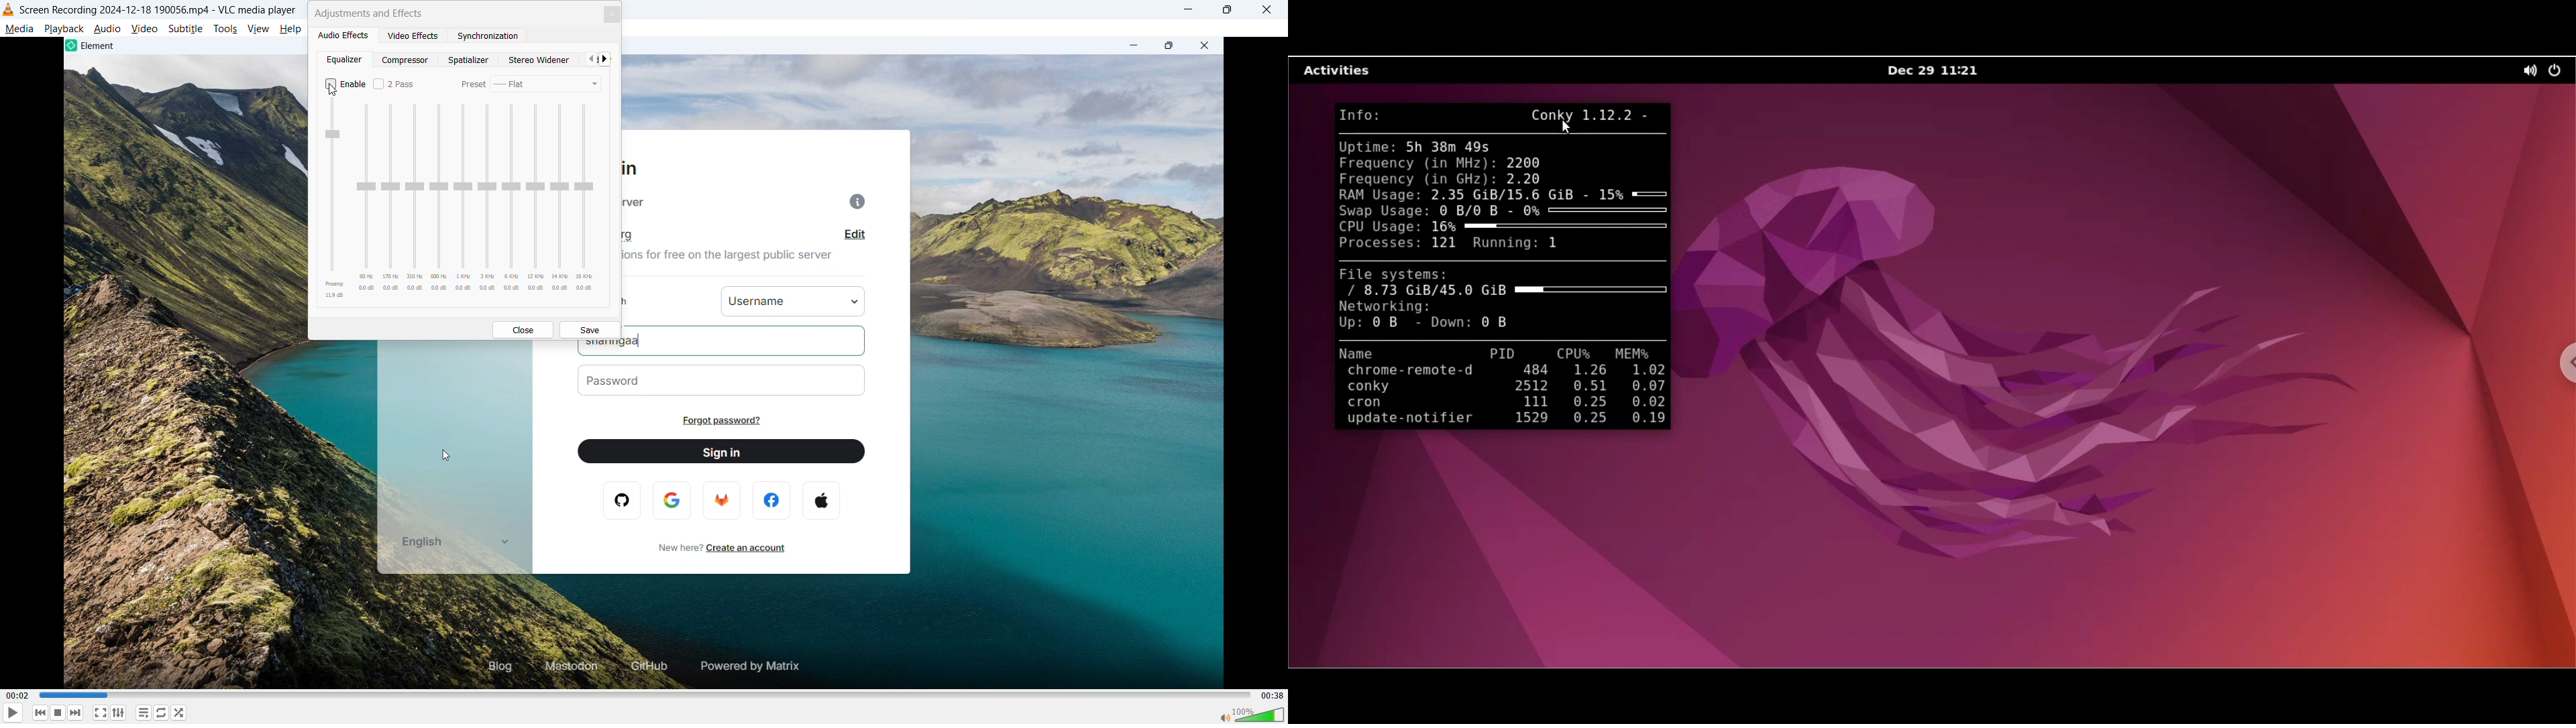 Image resolution: width=2576 pixels, height=728 pixels. Describe the element at coordinates (1267, 10) in the screenshot. I see `close ` at that location.